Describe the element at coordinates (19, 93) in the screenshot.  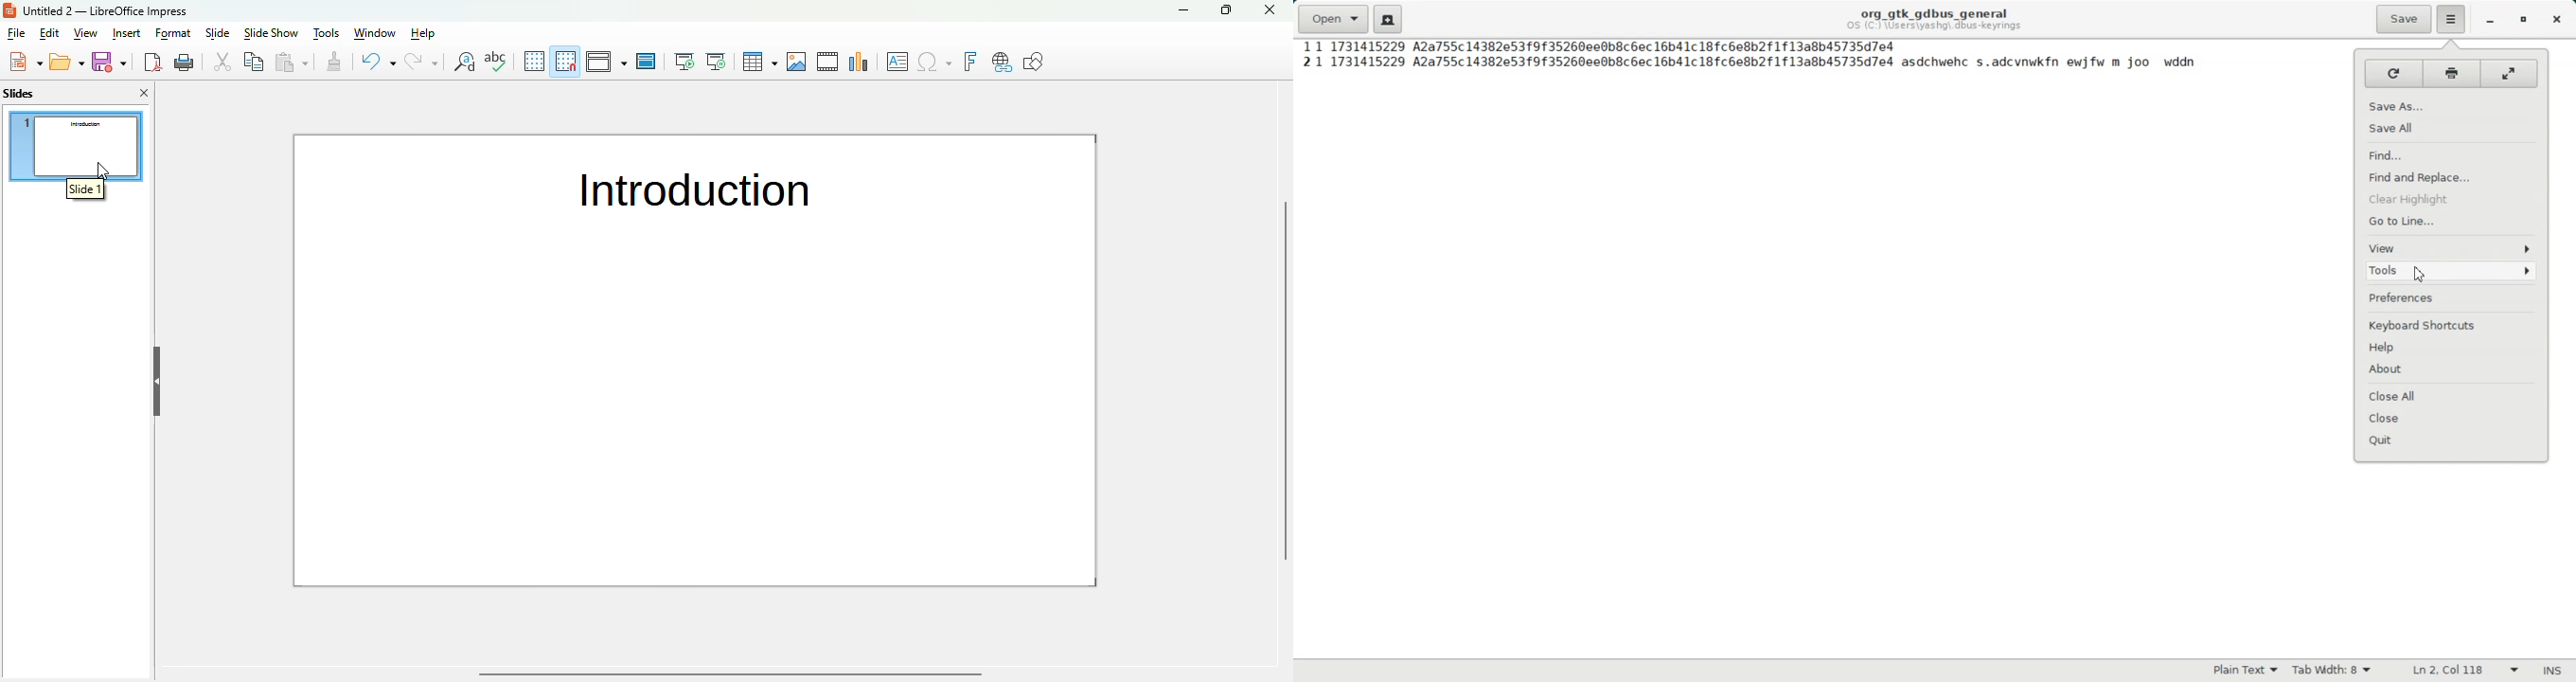
I see `slides` at that location.